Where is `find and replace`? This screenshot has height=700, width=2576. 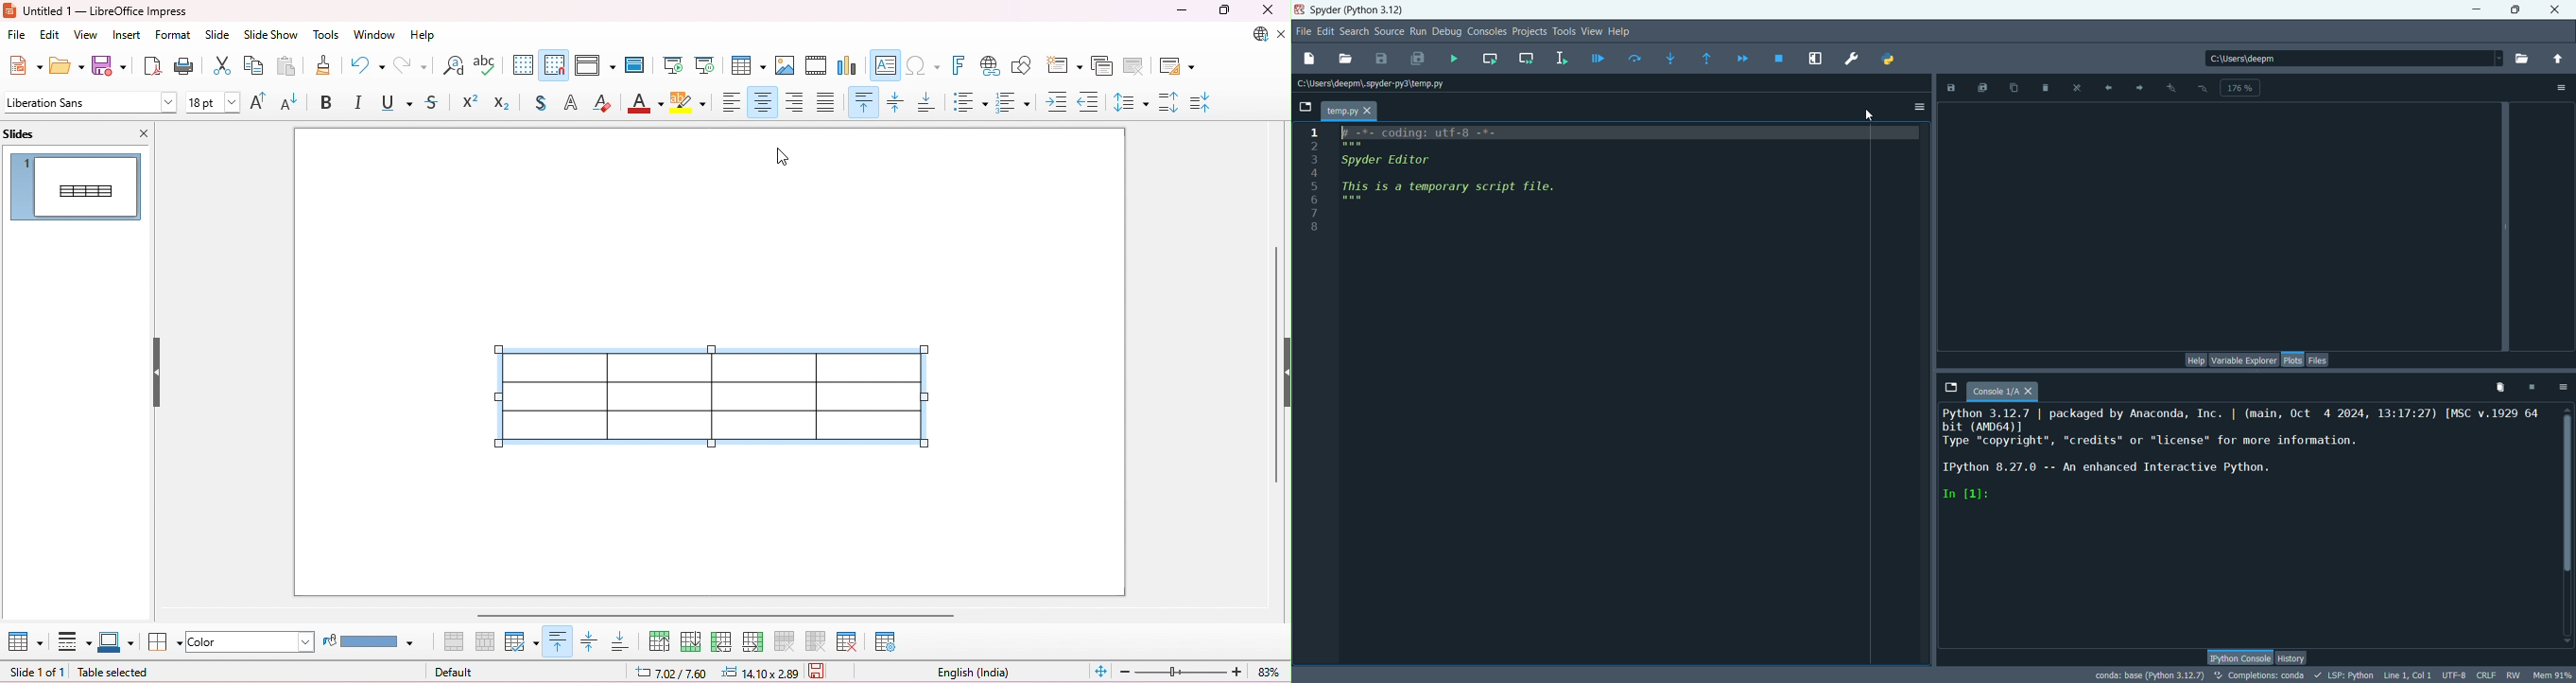
find and replace is located at coordinates (455, 65).